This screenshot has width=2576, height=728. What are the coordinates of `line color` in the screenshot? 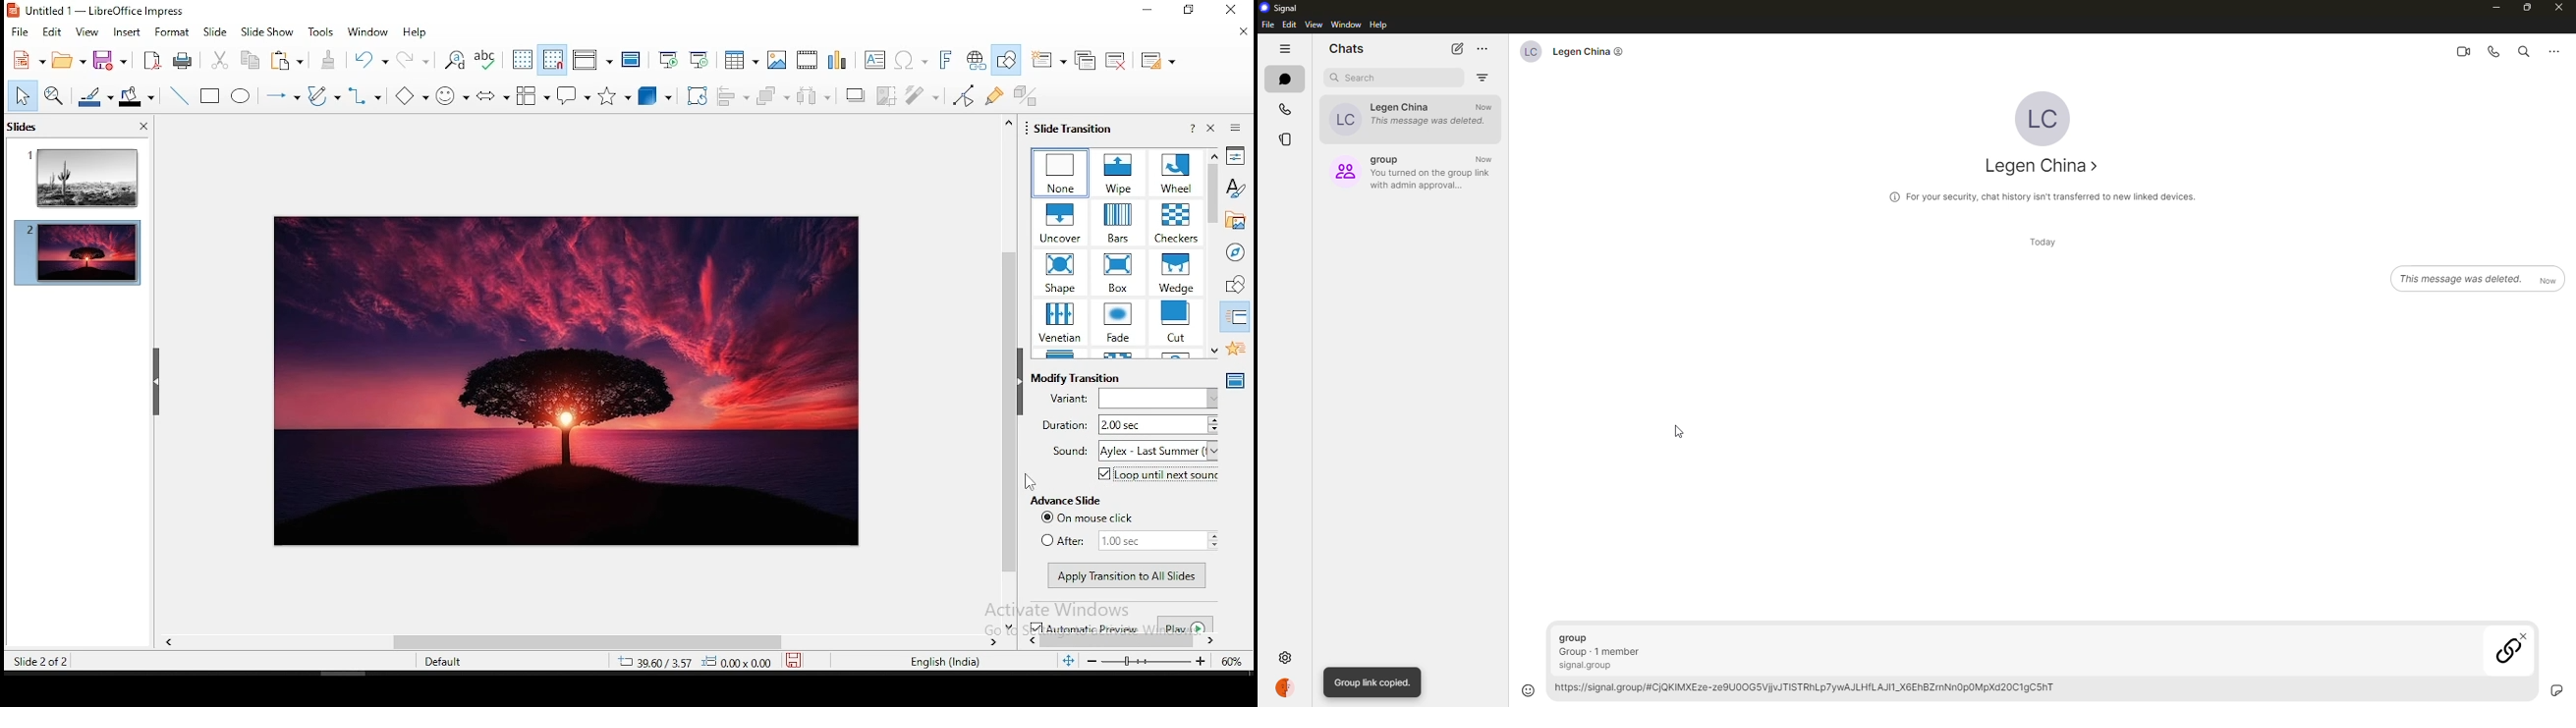 It's located at (97, 96).